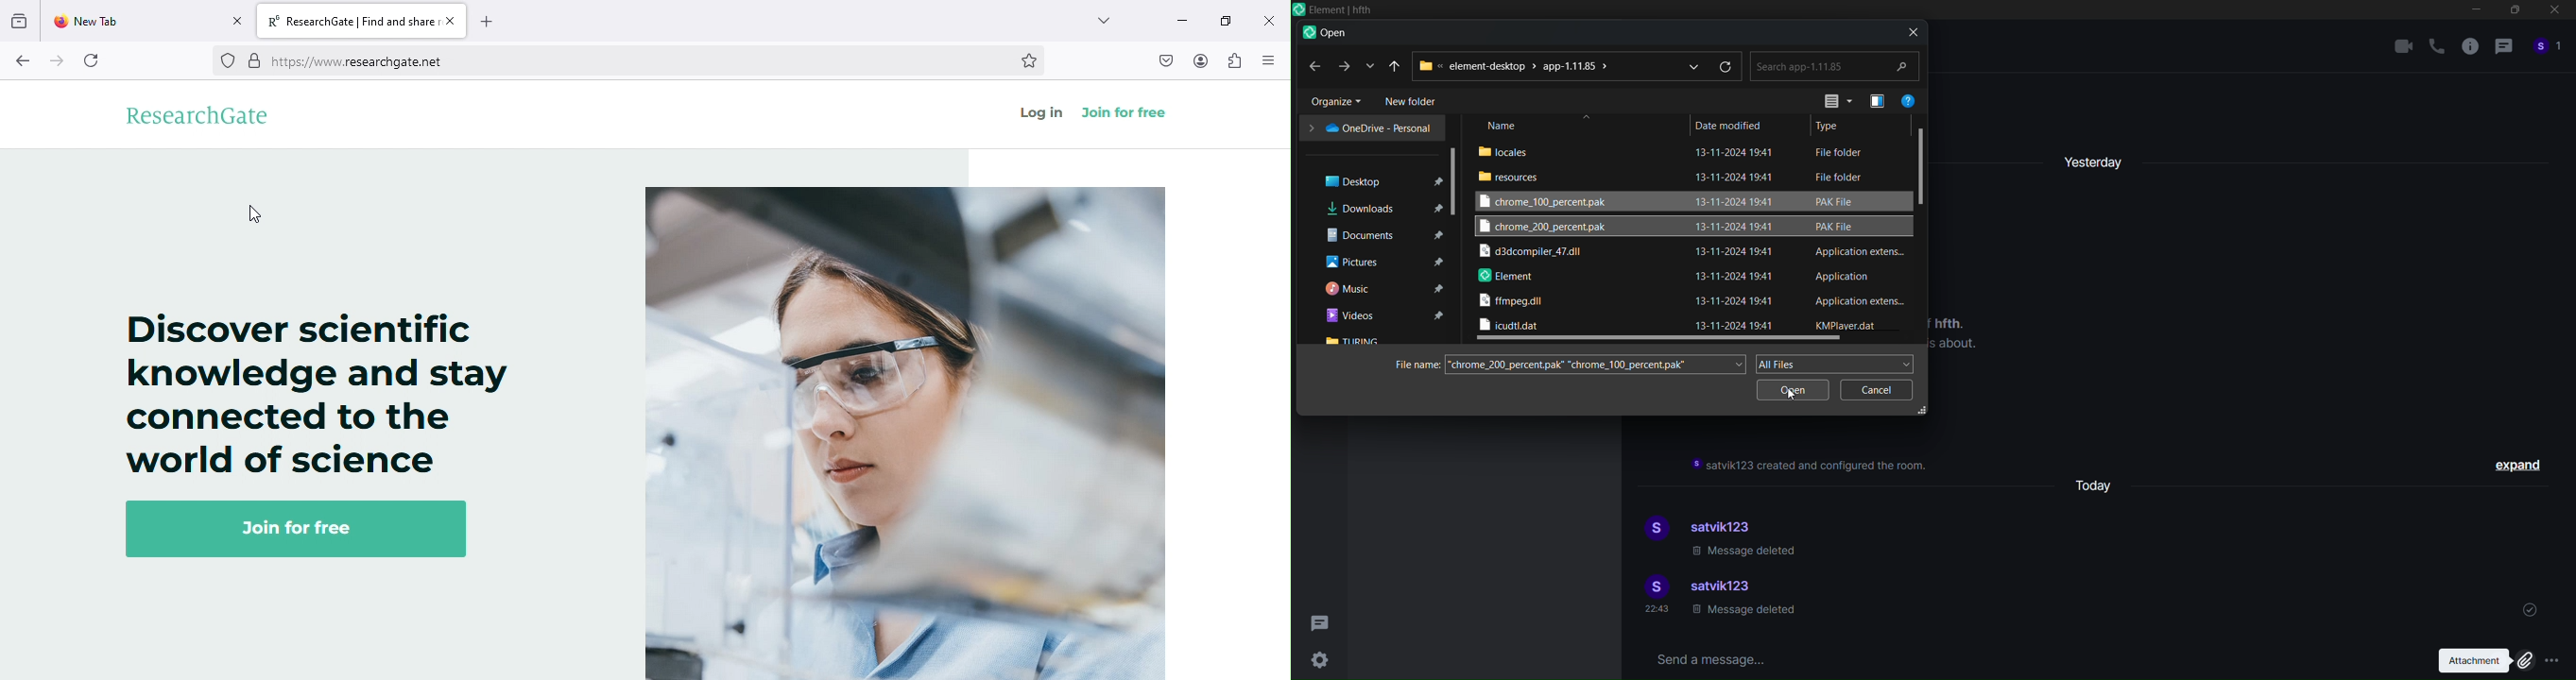 Image resolution: width=2576 pixels, height=700 pixels. What do you see at coordinates (1369, 128) in the screenshot?
I see `one drive` at bounding box center [1369, 128].